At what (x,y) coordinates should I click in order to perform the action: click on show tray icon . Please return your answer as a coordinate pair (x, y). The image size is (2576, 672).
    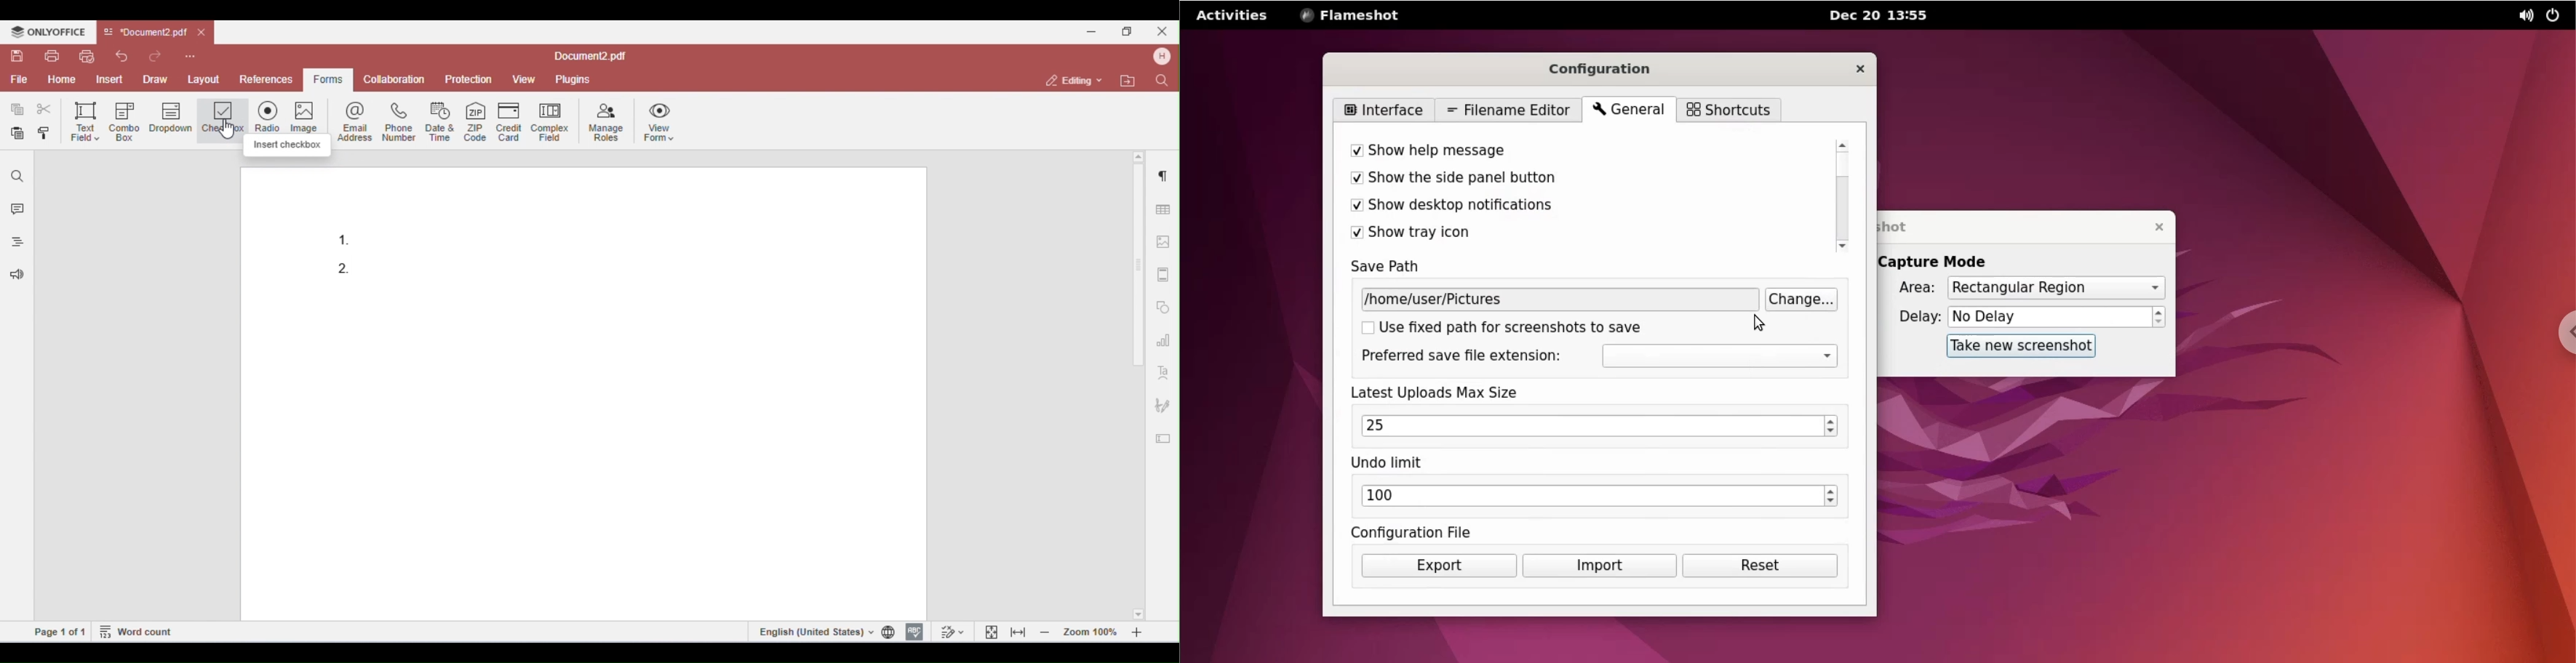
    Looking at the image, I should click on (1578, 233).